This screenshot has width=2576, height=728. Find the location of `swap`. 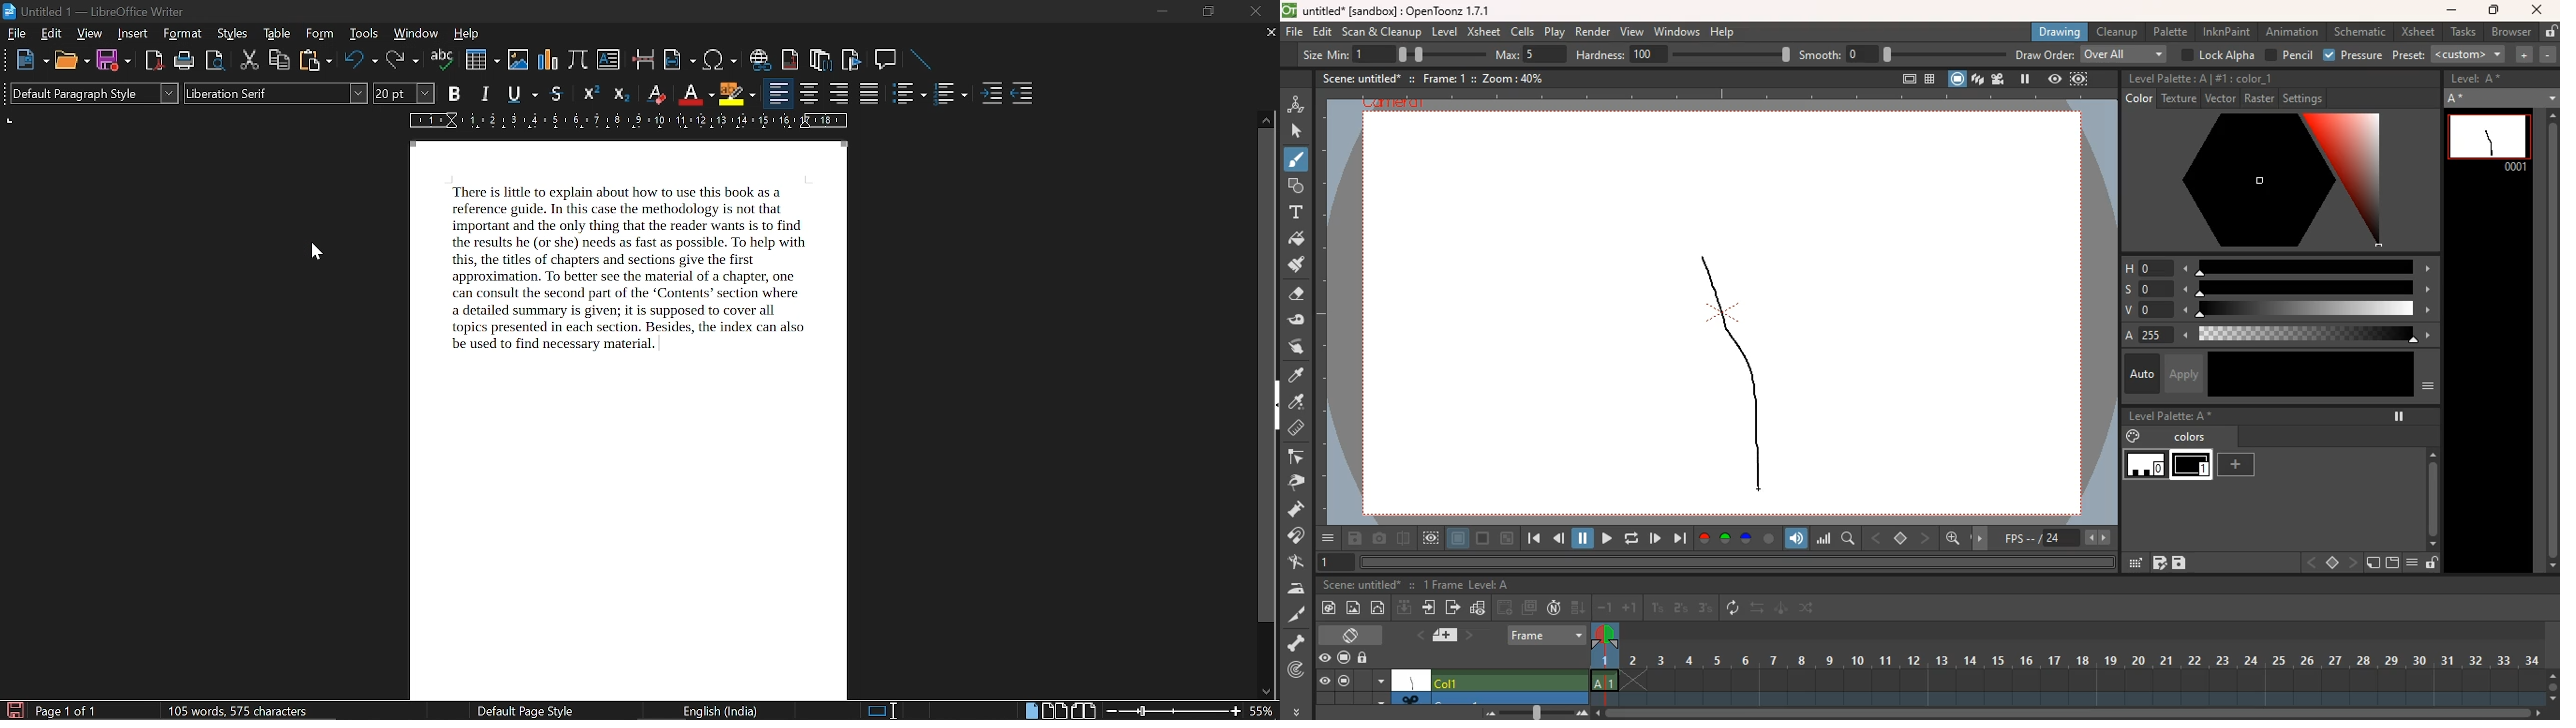

swap is located at coordinates (1298, 346).